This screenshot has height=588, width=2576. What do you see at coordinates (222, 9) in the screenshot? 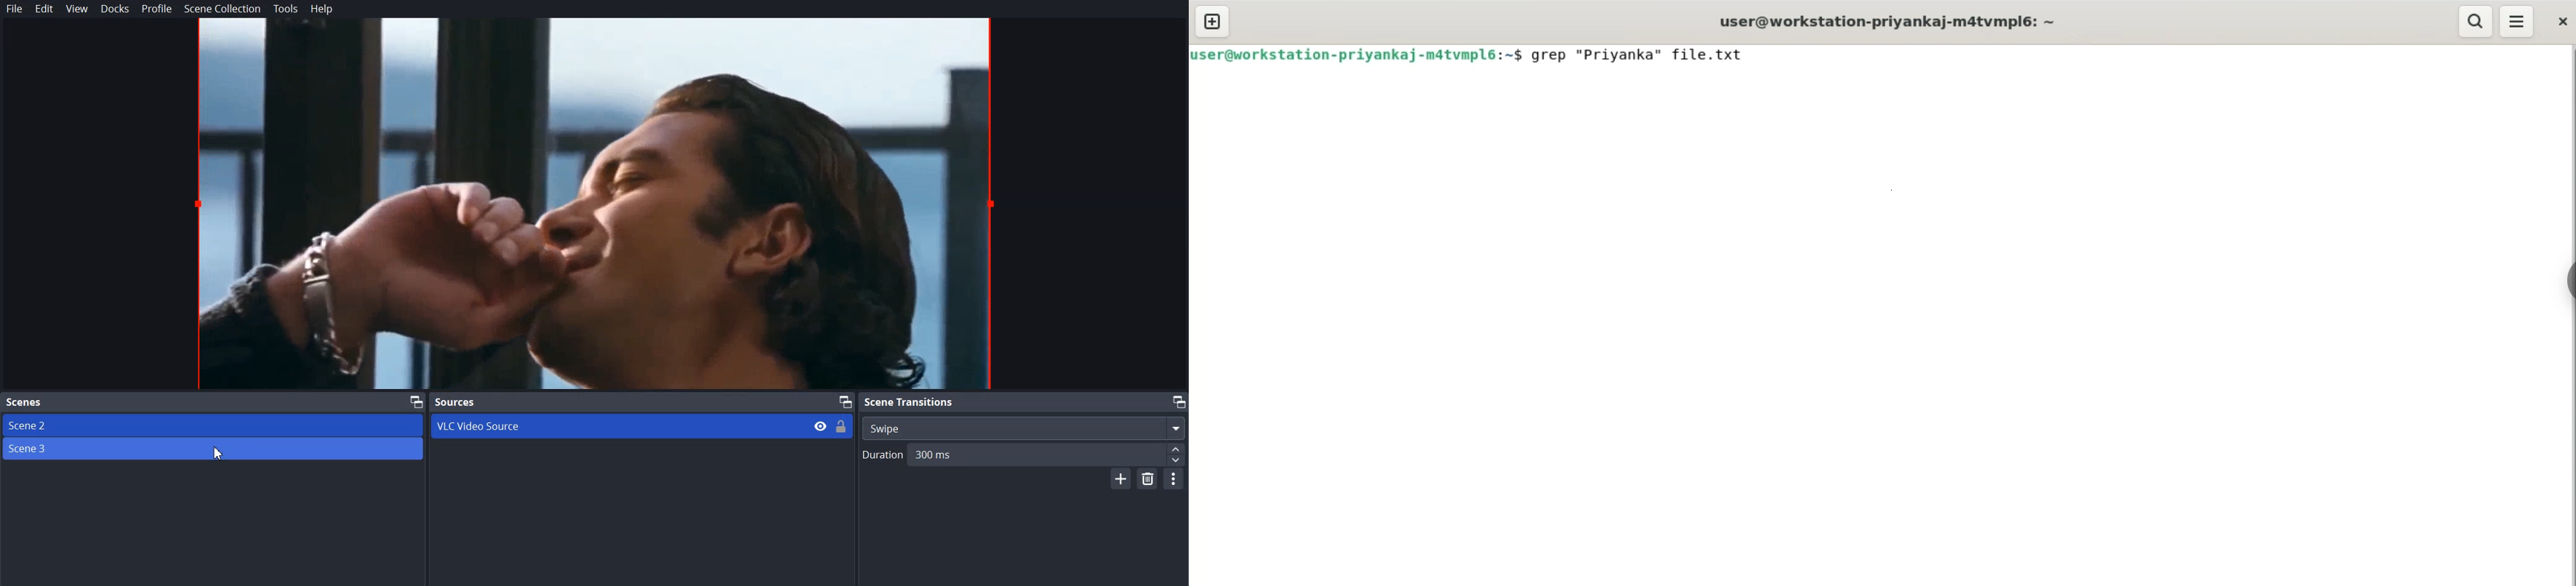
I see `Scene Collection` at bounding box center [222, 9].